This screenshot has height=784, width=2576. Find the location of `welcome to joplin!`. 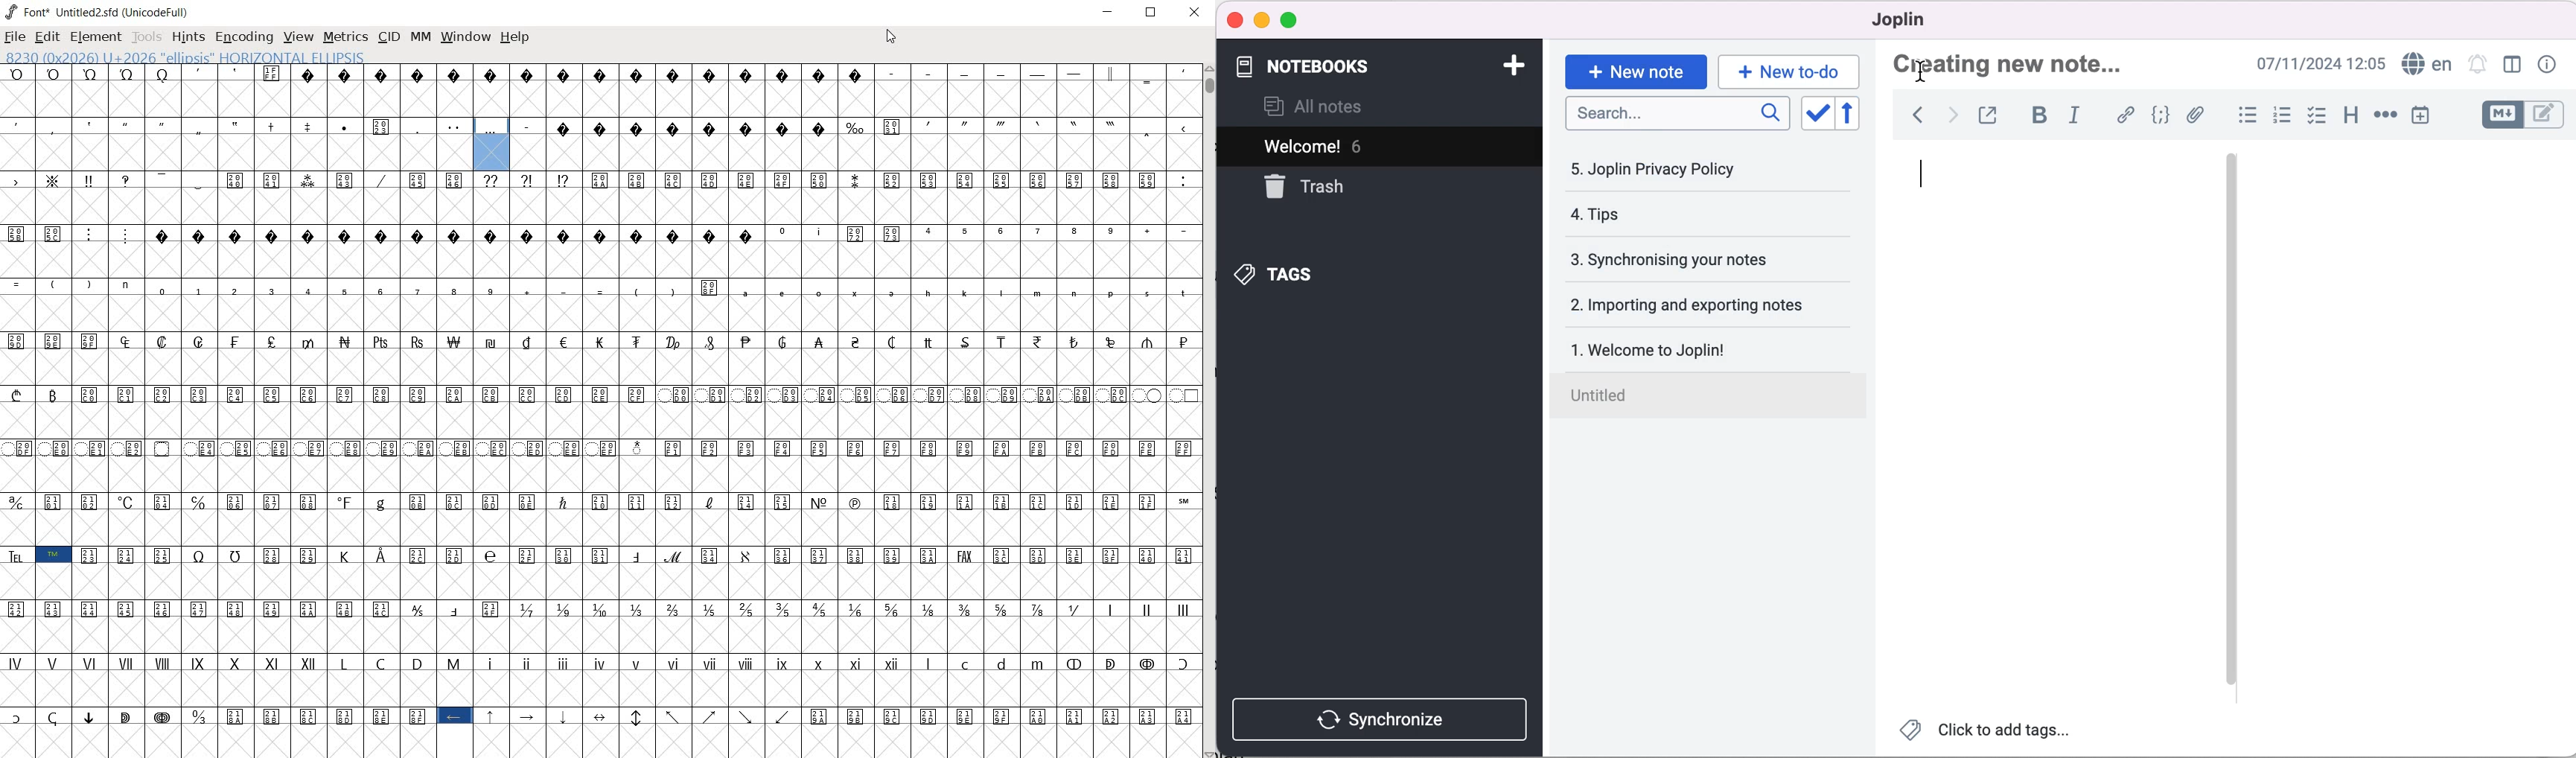

welcome to joplin! is located at coordinates (1671, 353).